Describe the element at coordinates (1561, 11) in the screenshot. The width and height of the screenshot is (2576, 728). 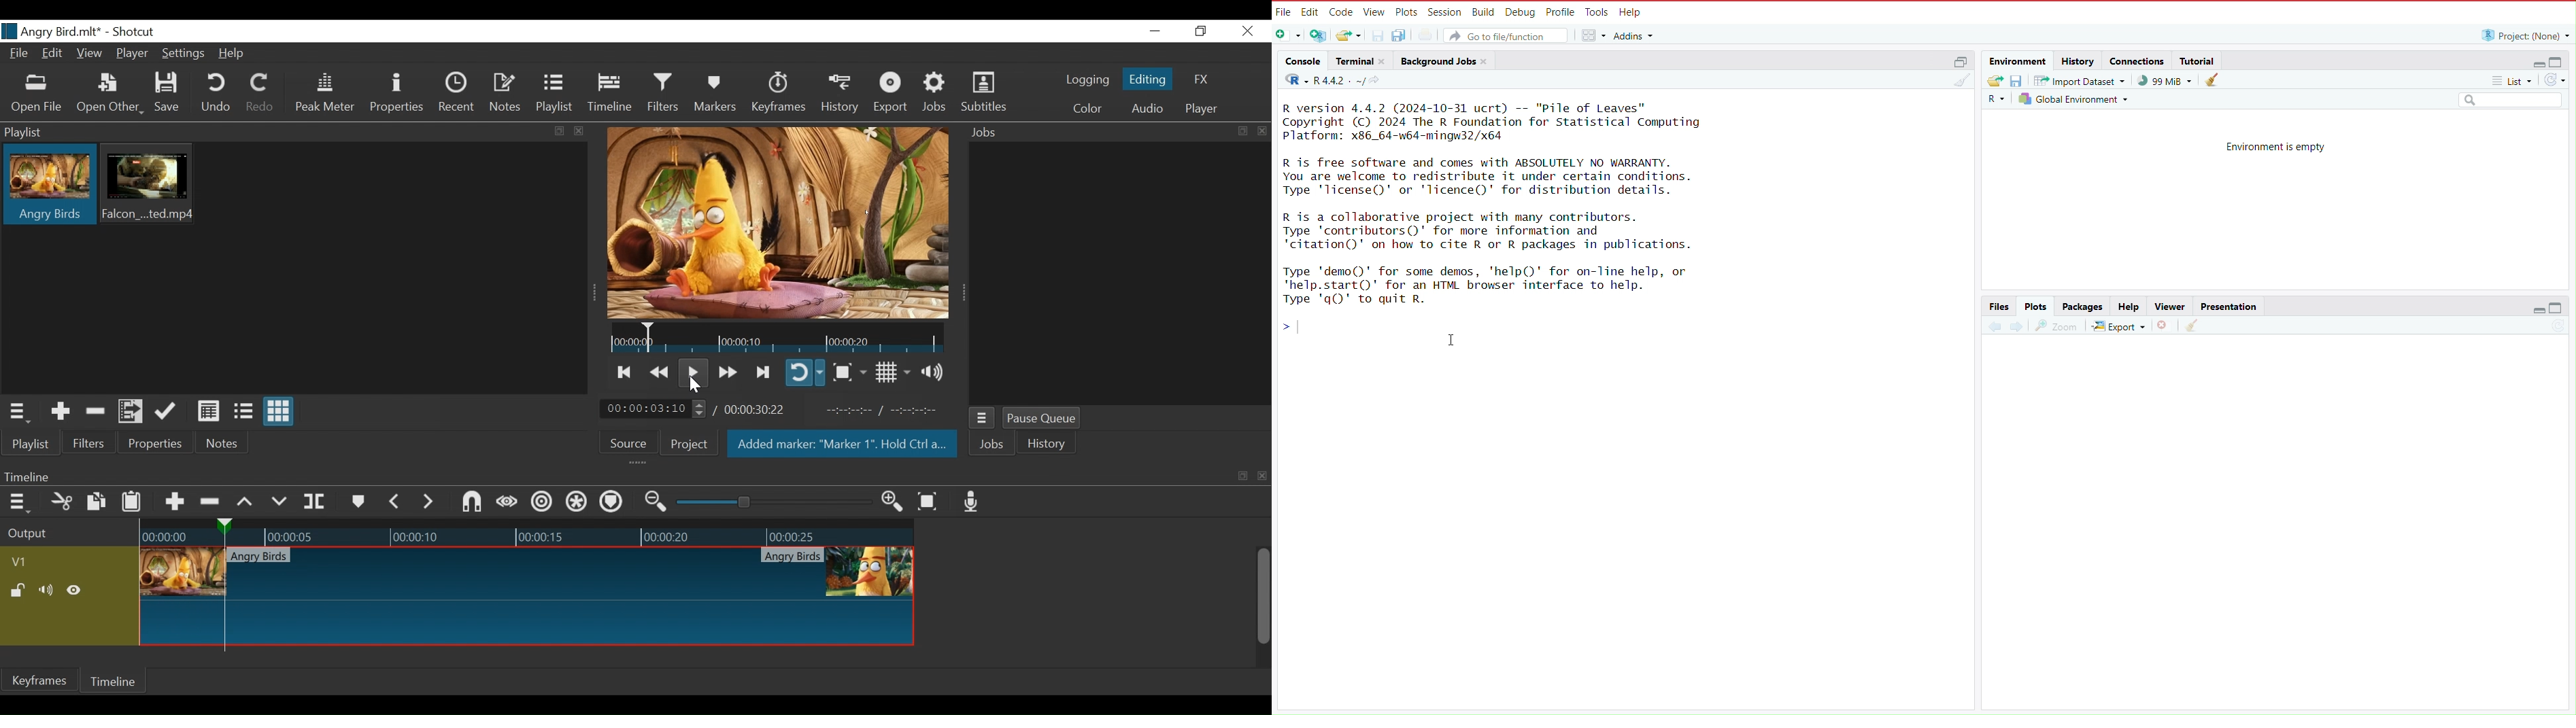
I see `profile` at that location.